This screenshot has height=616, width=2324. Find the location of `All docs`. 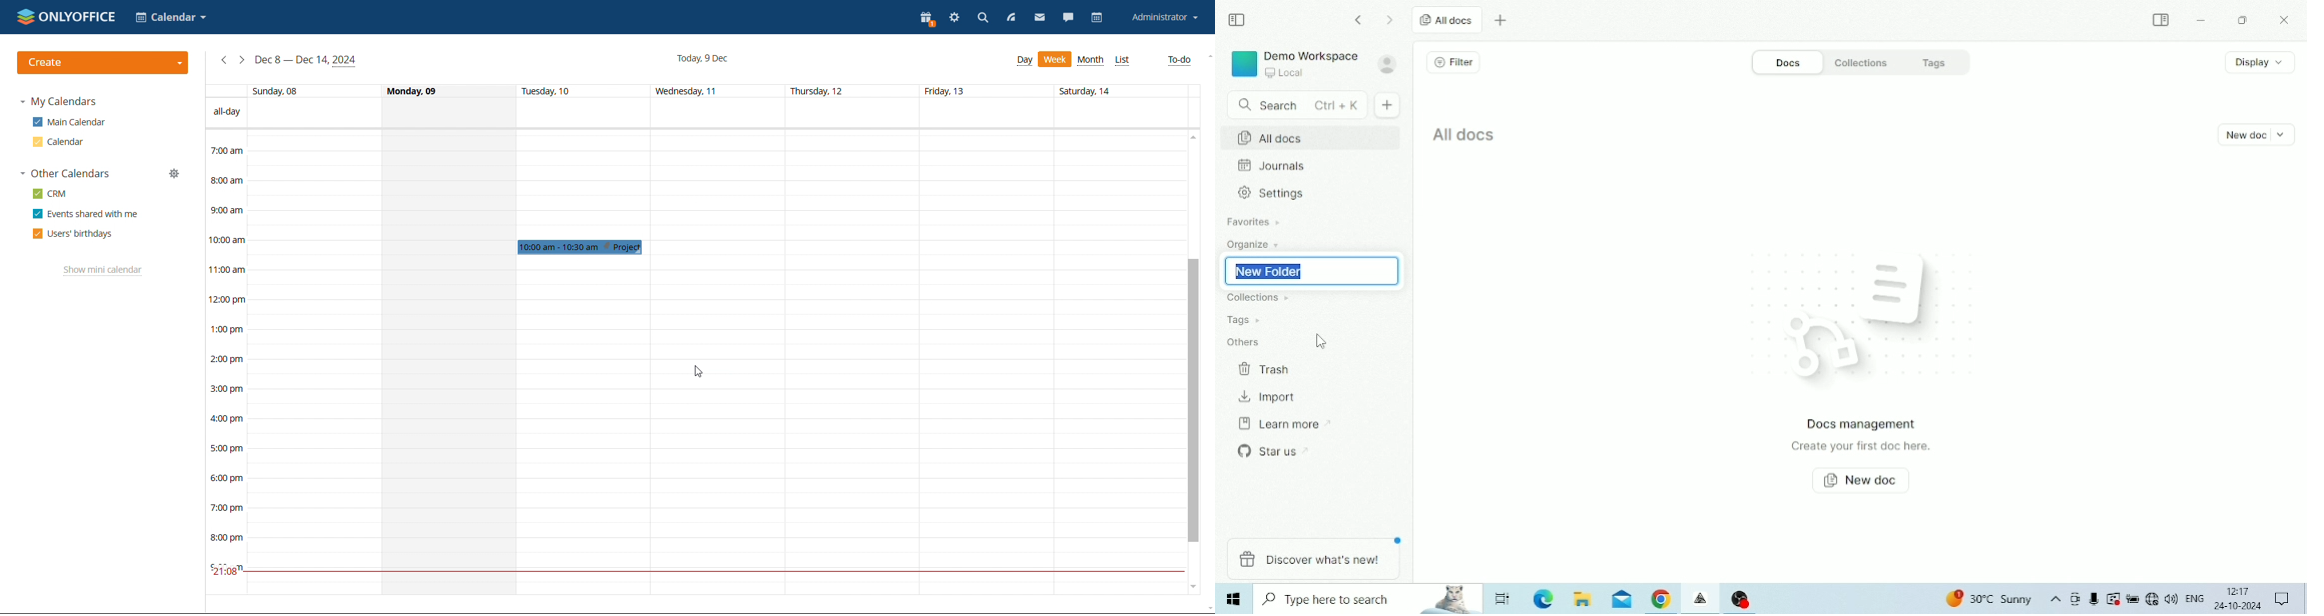

All docs is located at coordinates (1467, 133).